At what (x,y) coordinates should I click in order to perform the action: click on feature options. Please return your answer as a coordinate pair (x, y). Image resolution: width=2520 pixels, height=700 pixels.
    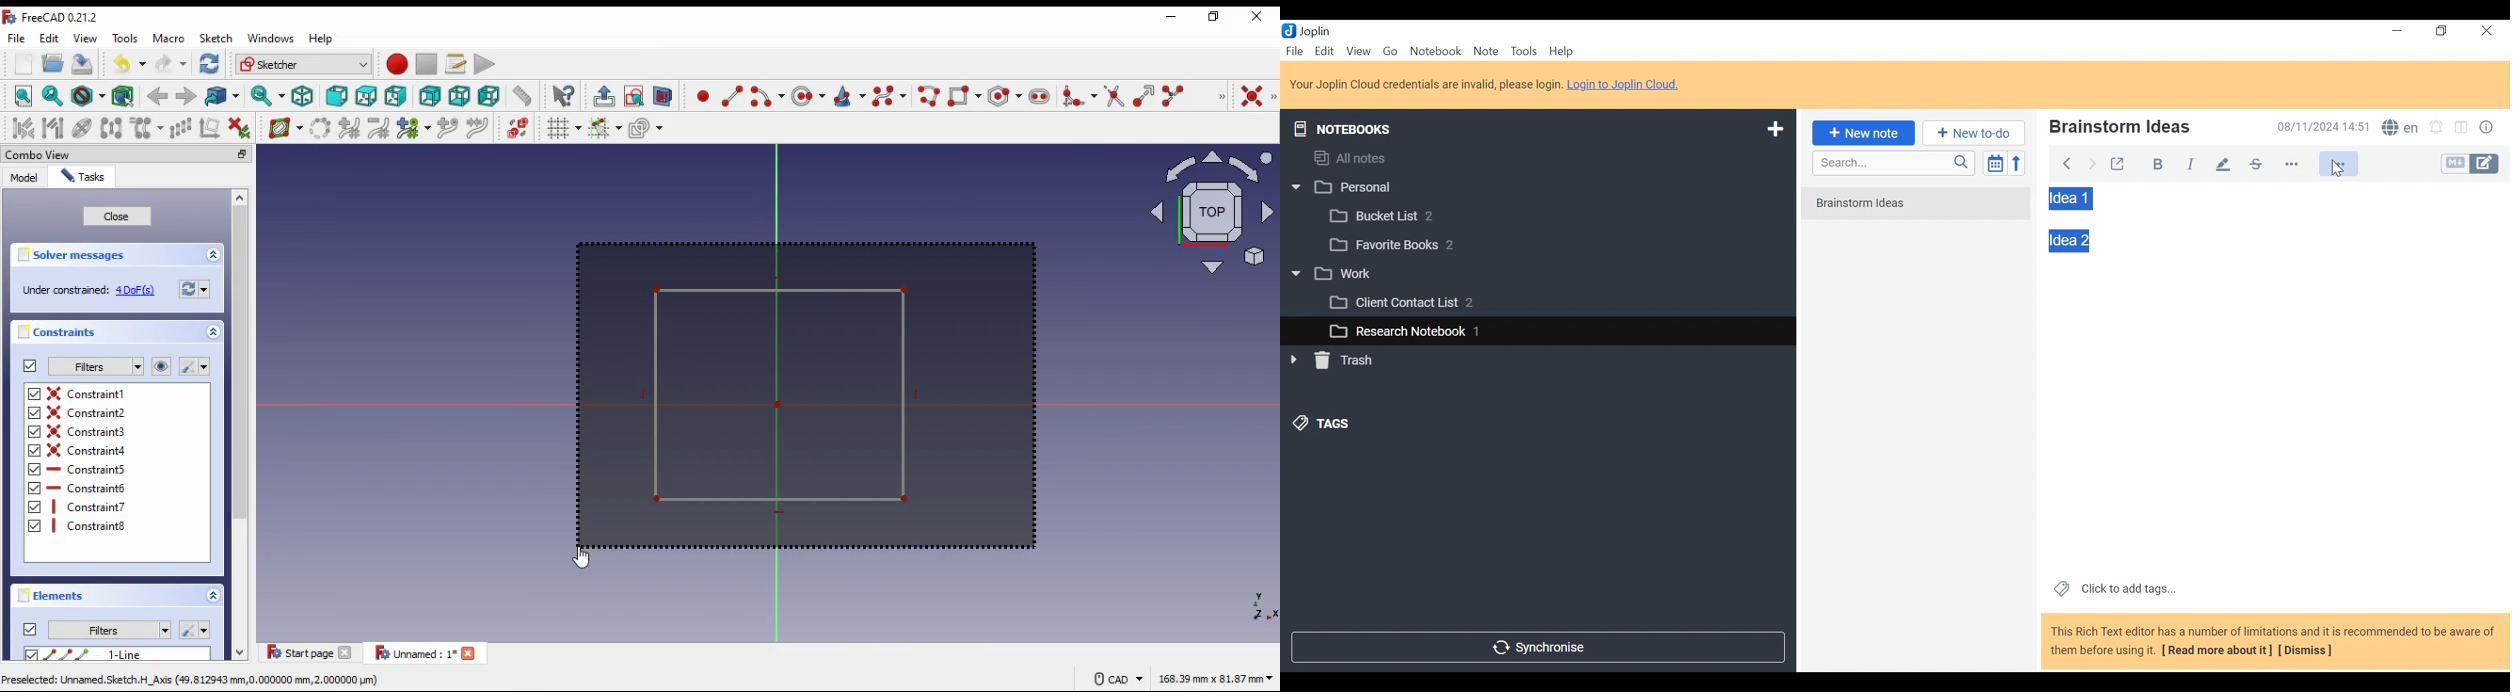
    Looking at the image, I should click on (2344, 165).